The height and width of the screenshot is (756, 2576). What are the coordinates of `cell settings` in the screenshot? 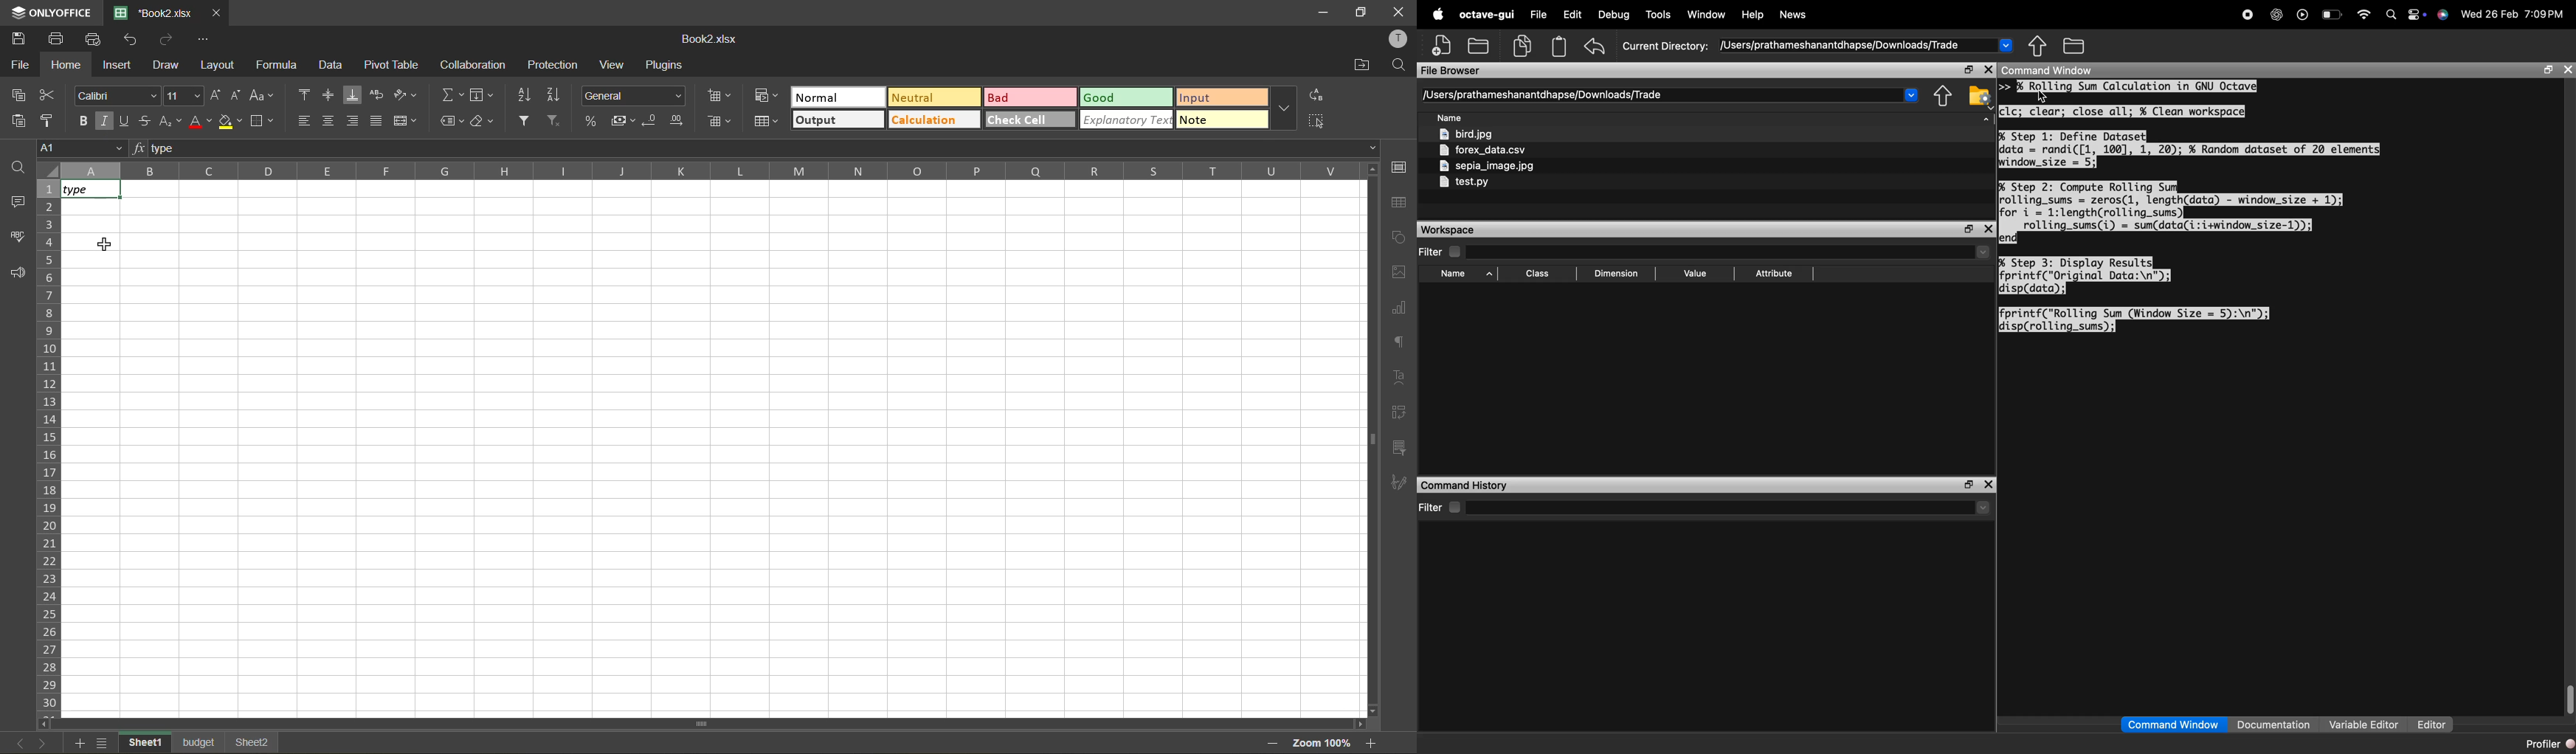 It's located at (1402, 168).